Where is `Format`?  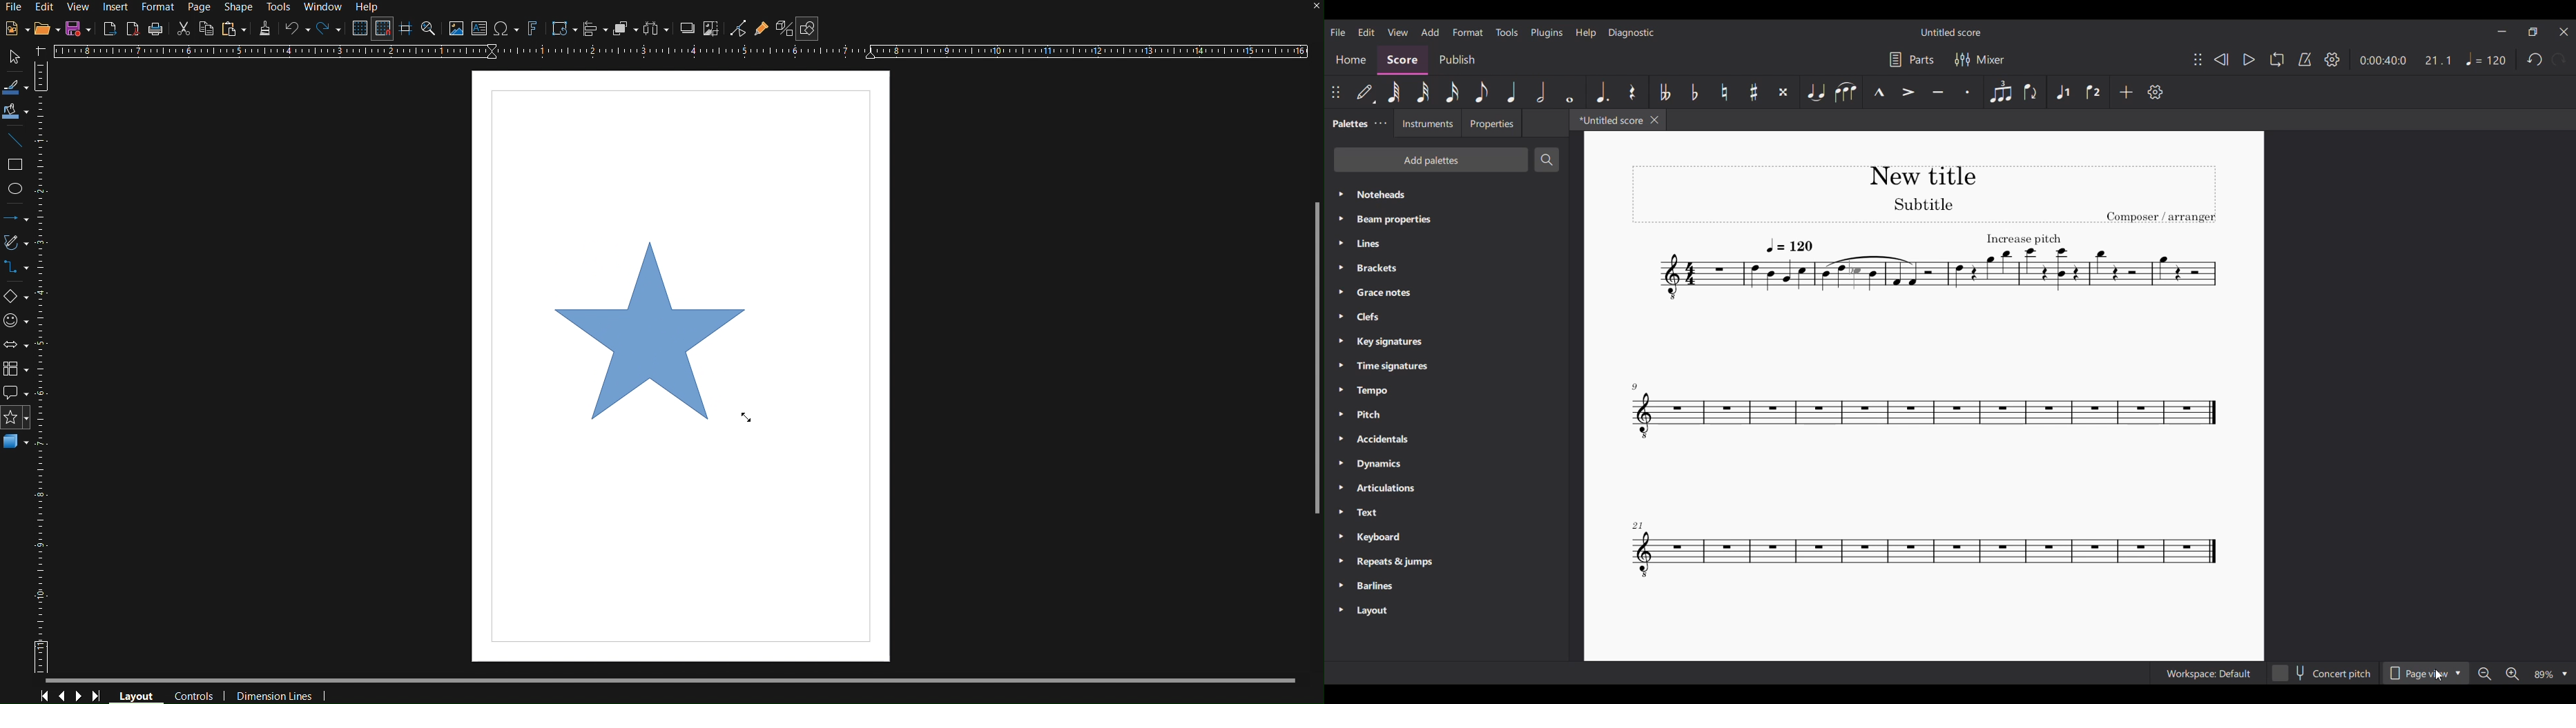
Format is located at coordinates (159, 6).